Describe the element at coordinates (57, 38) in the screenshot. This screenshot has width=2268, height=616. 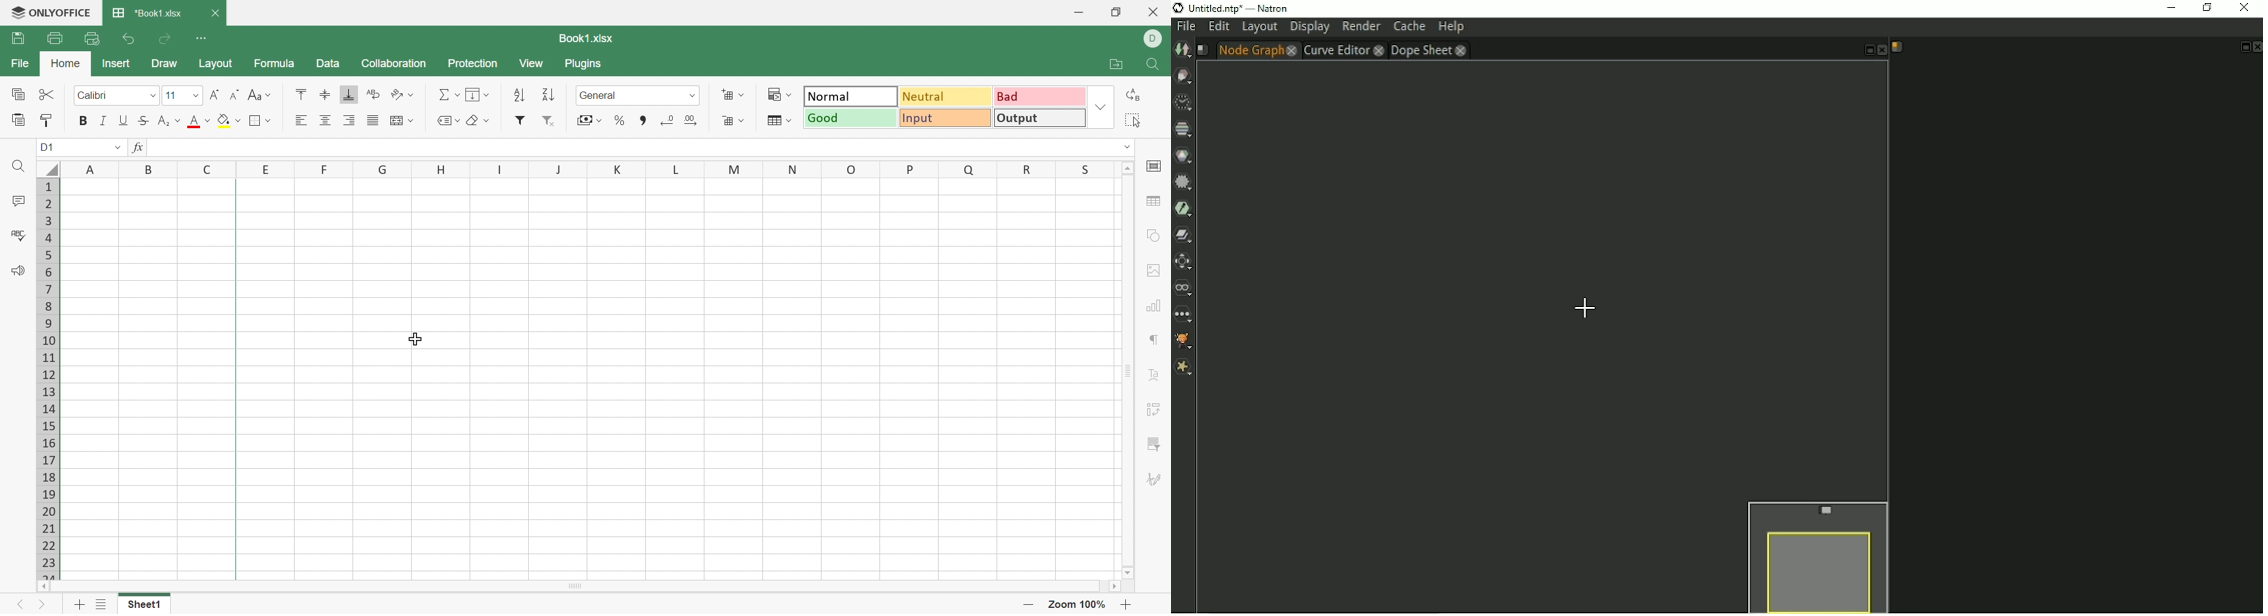
I see `Print` at that location.